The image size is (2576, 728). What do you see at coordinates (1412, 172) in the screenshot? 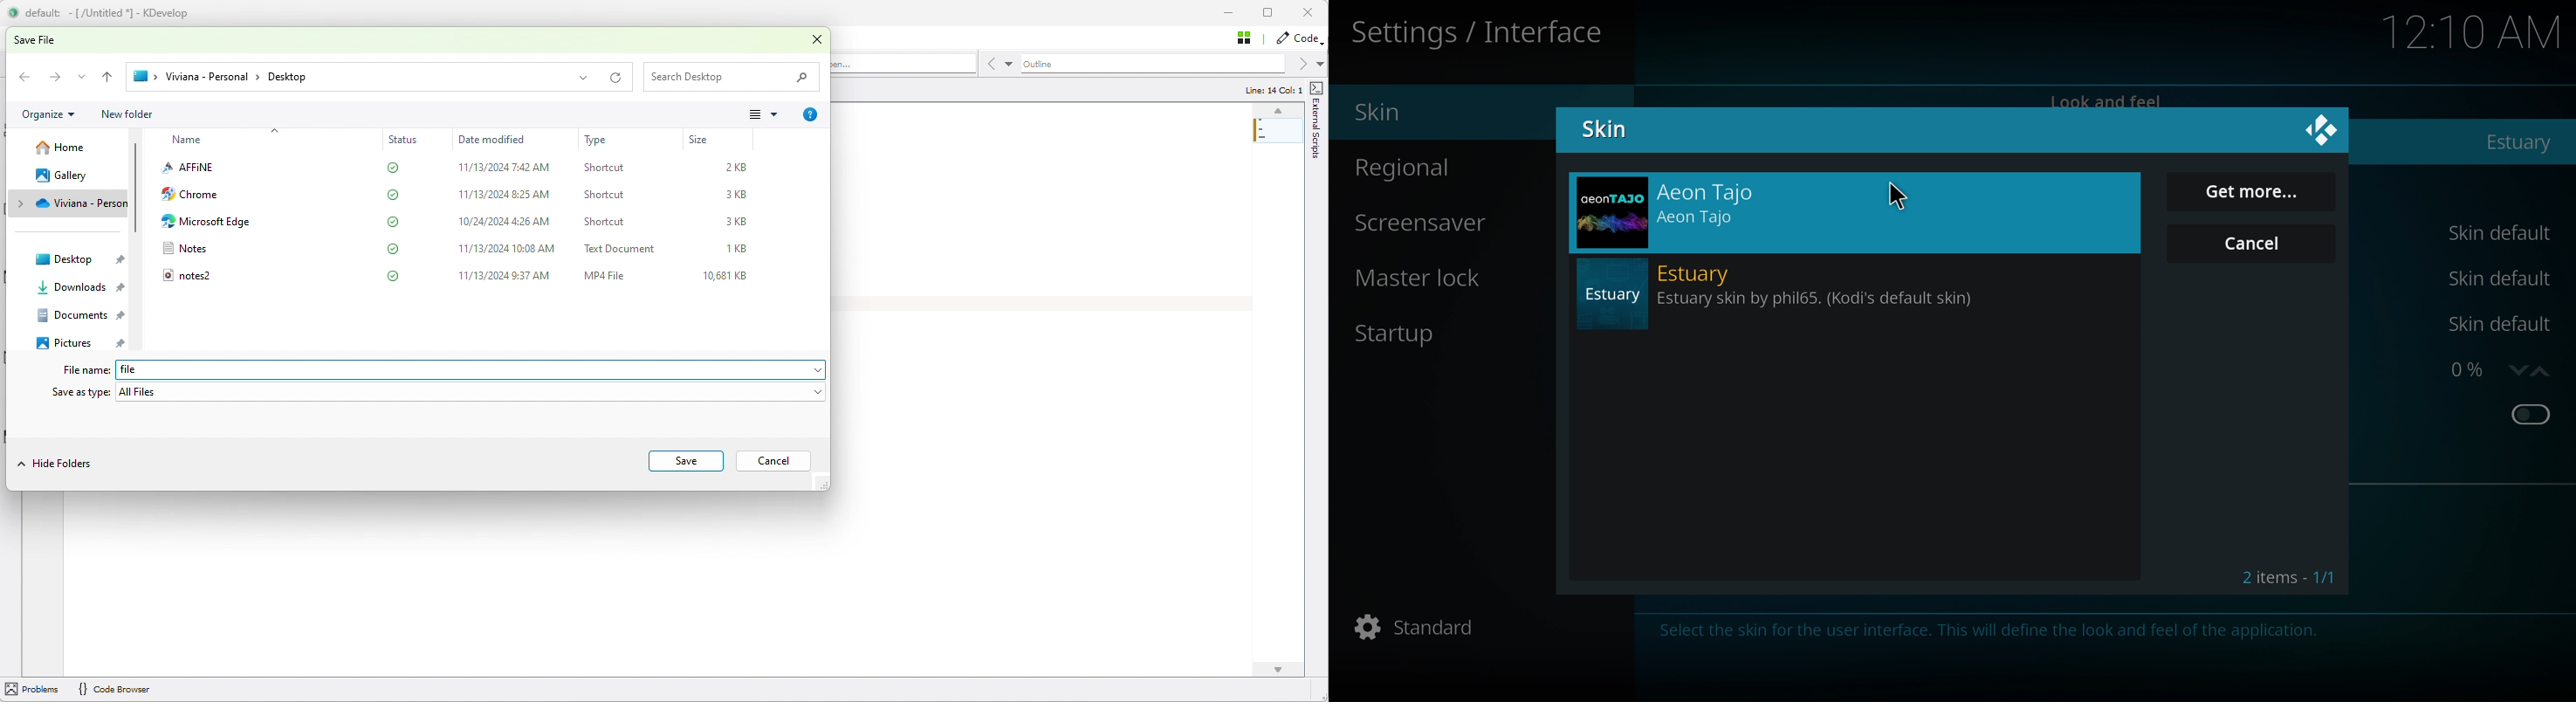
I see `regional` at bounding box center [1412, 172].